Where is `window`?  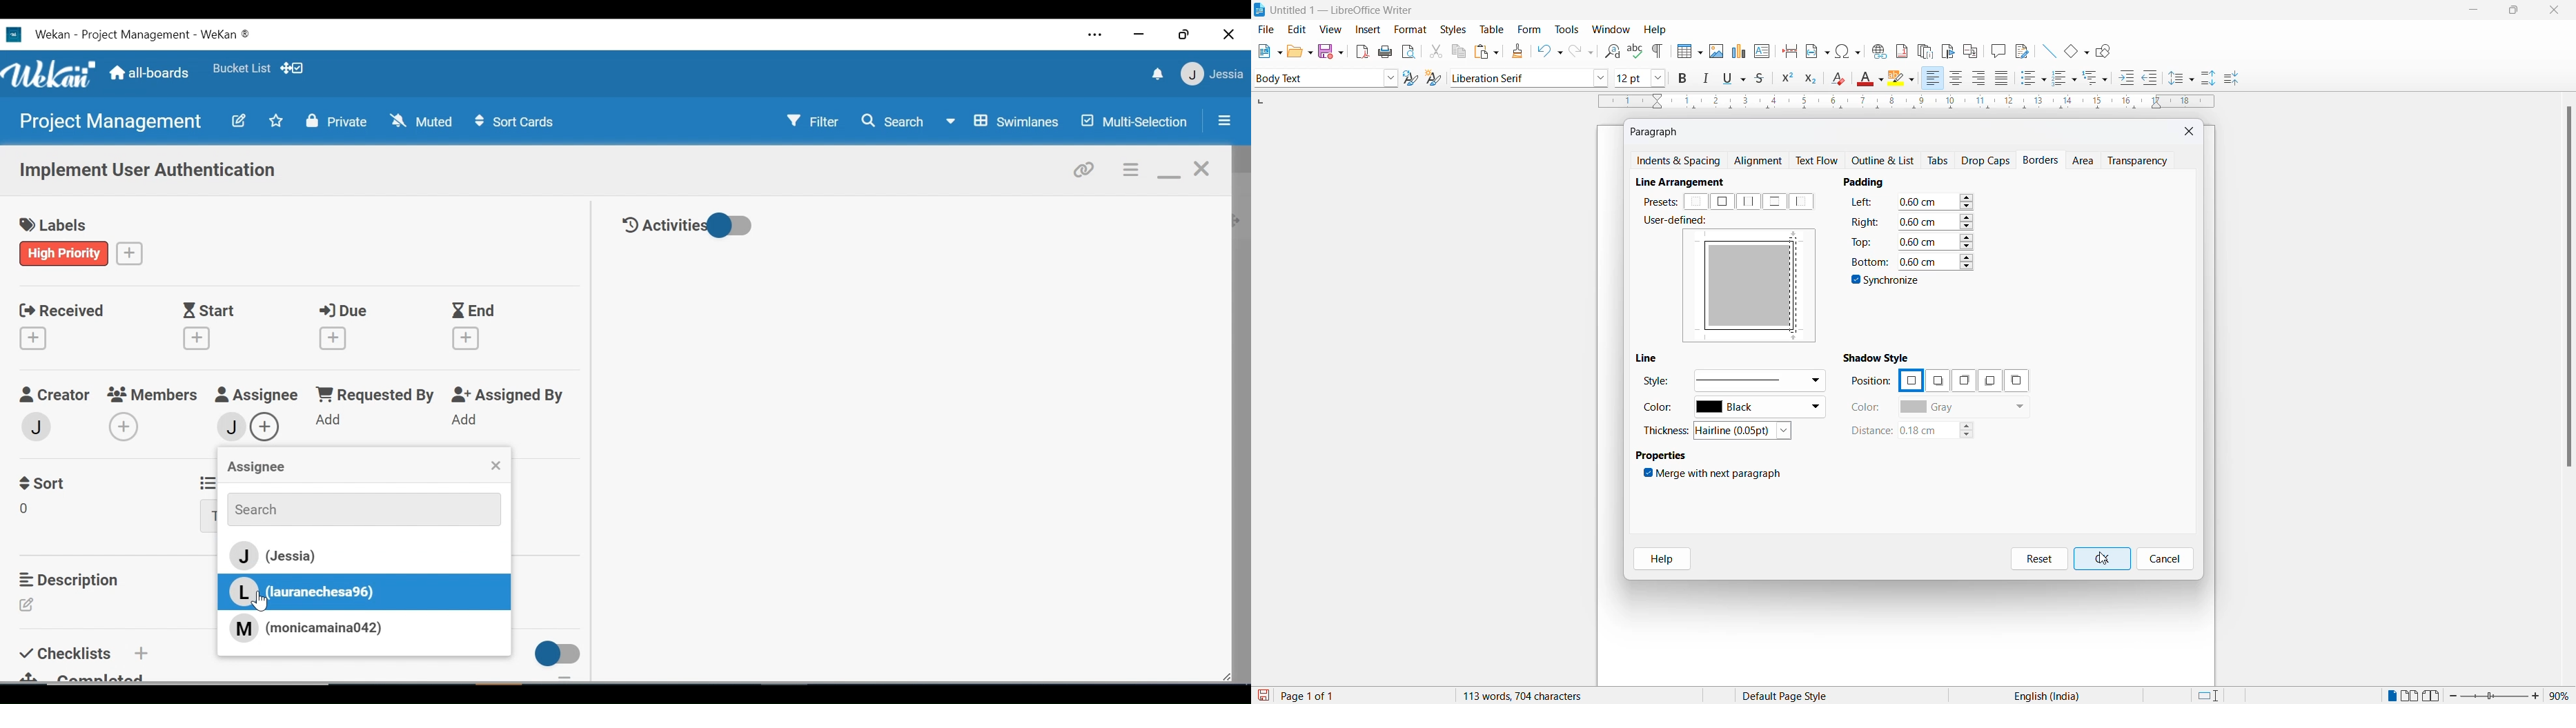 window is located at coordinates (1612, 30).